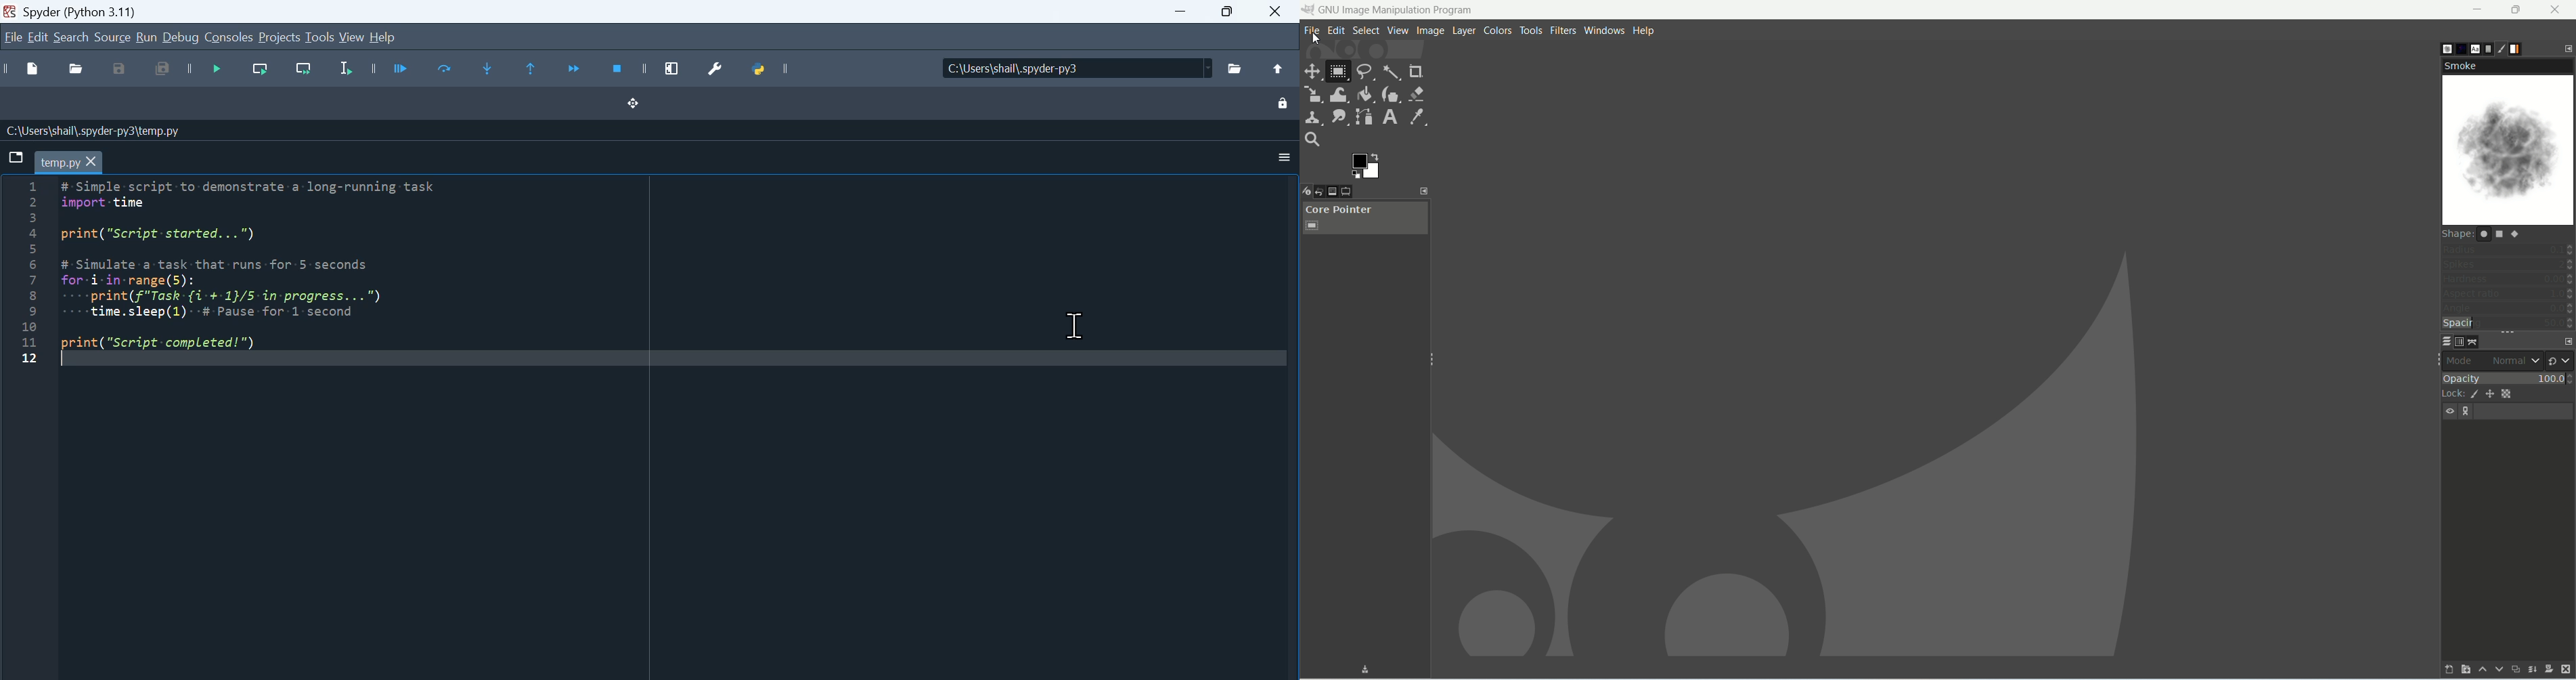 This screenshot has width=2576, height=700. I want to click on Cursor, so click(1077, 324).